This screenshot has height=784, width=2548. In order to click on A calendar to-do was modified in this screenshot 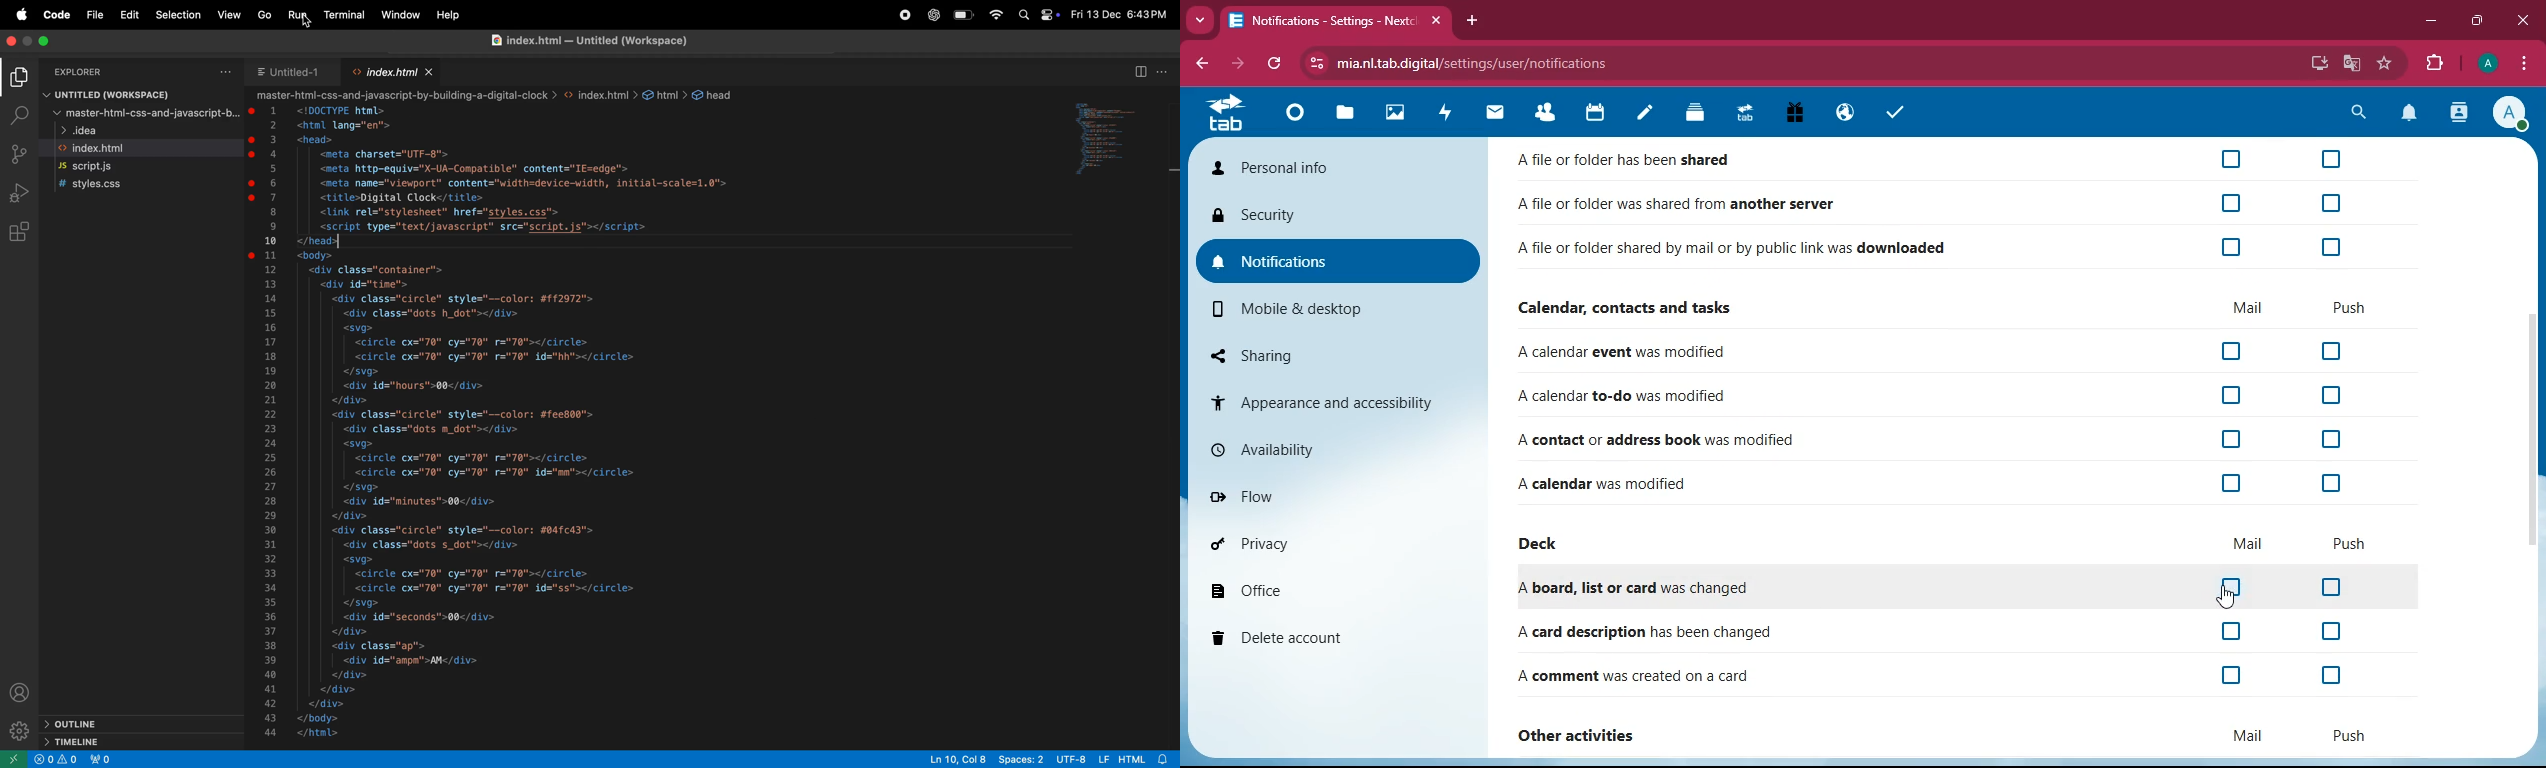, I will do `click(1639, 393)`.